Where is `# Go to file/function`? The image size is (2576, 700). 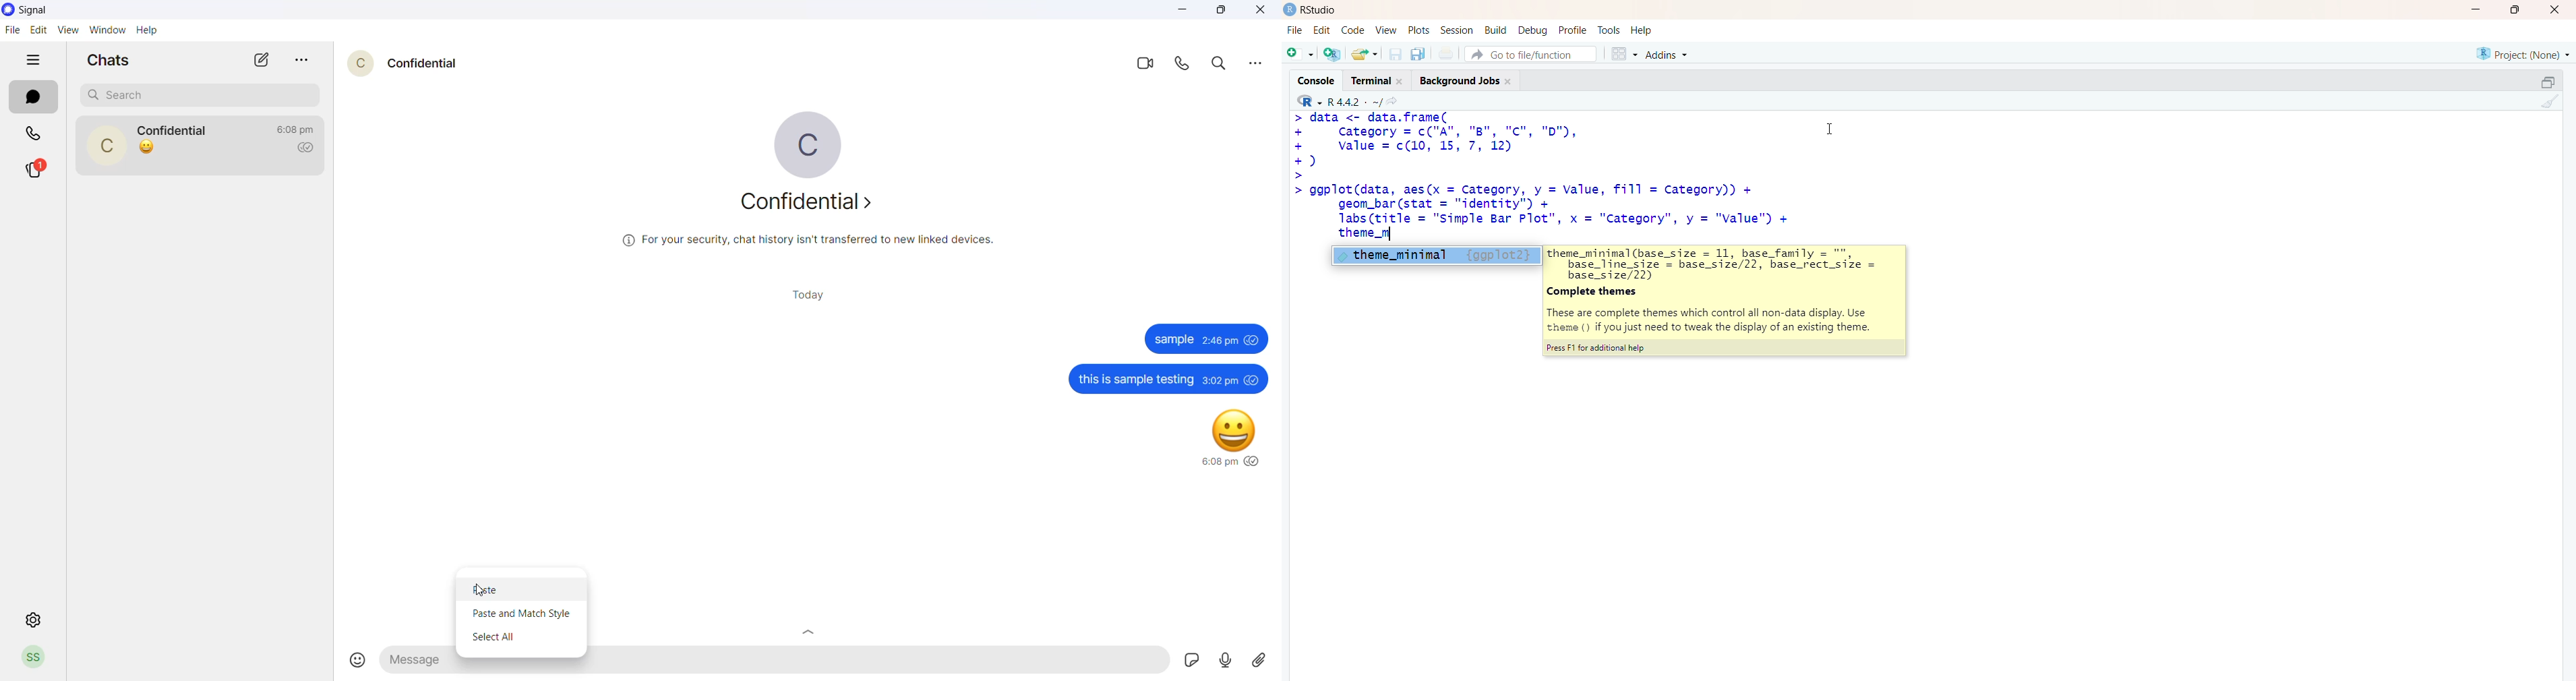
# Go to file/function is located at coordinates (1530, 54).